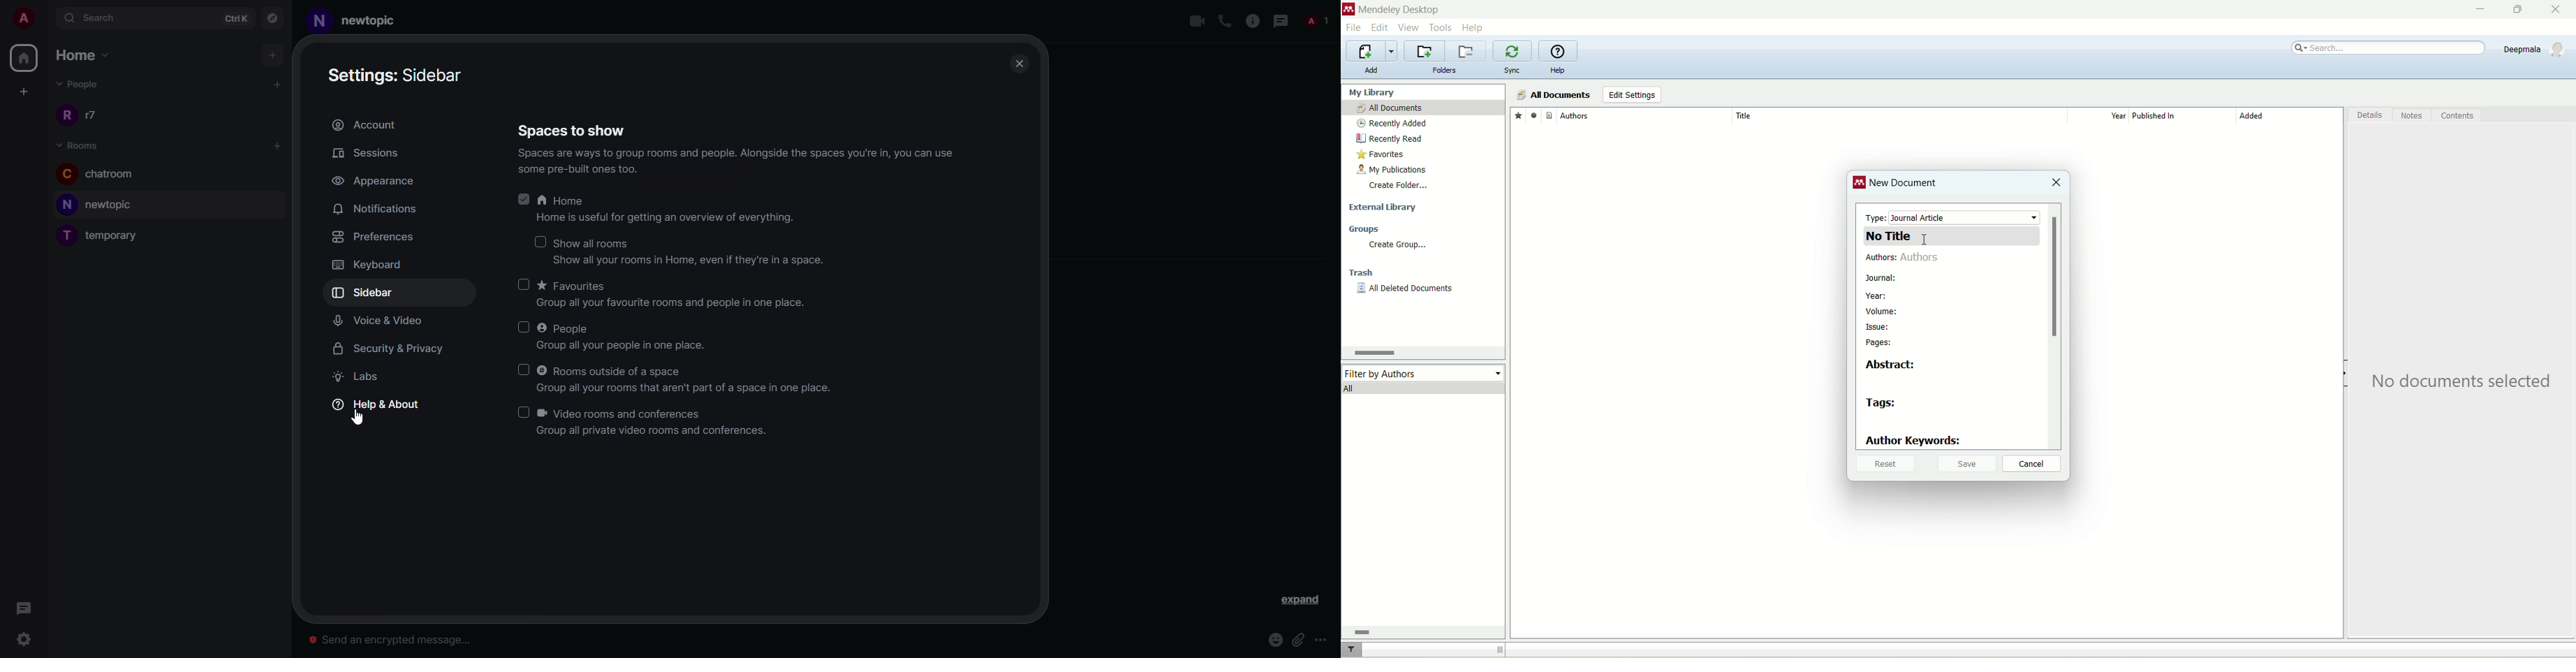 The height and width of the screenshot is (672, 2576). Describe the element at coordinates (693, 389) in the screenshot. I see `info` at that location.